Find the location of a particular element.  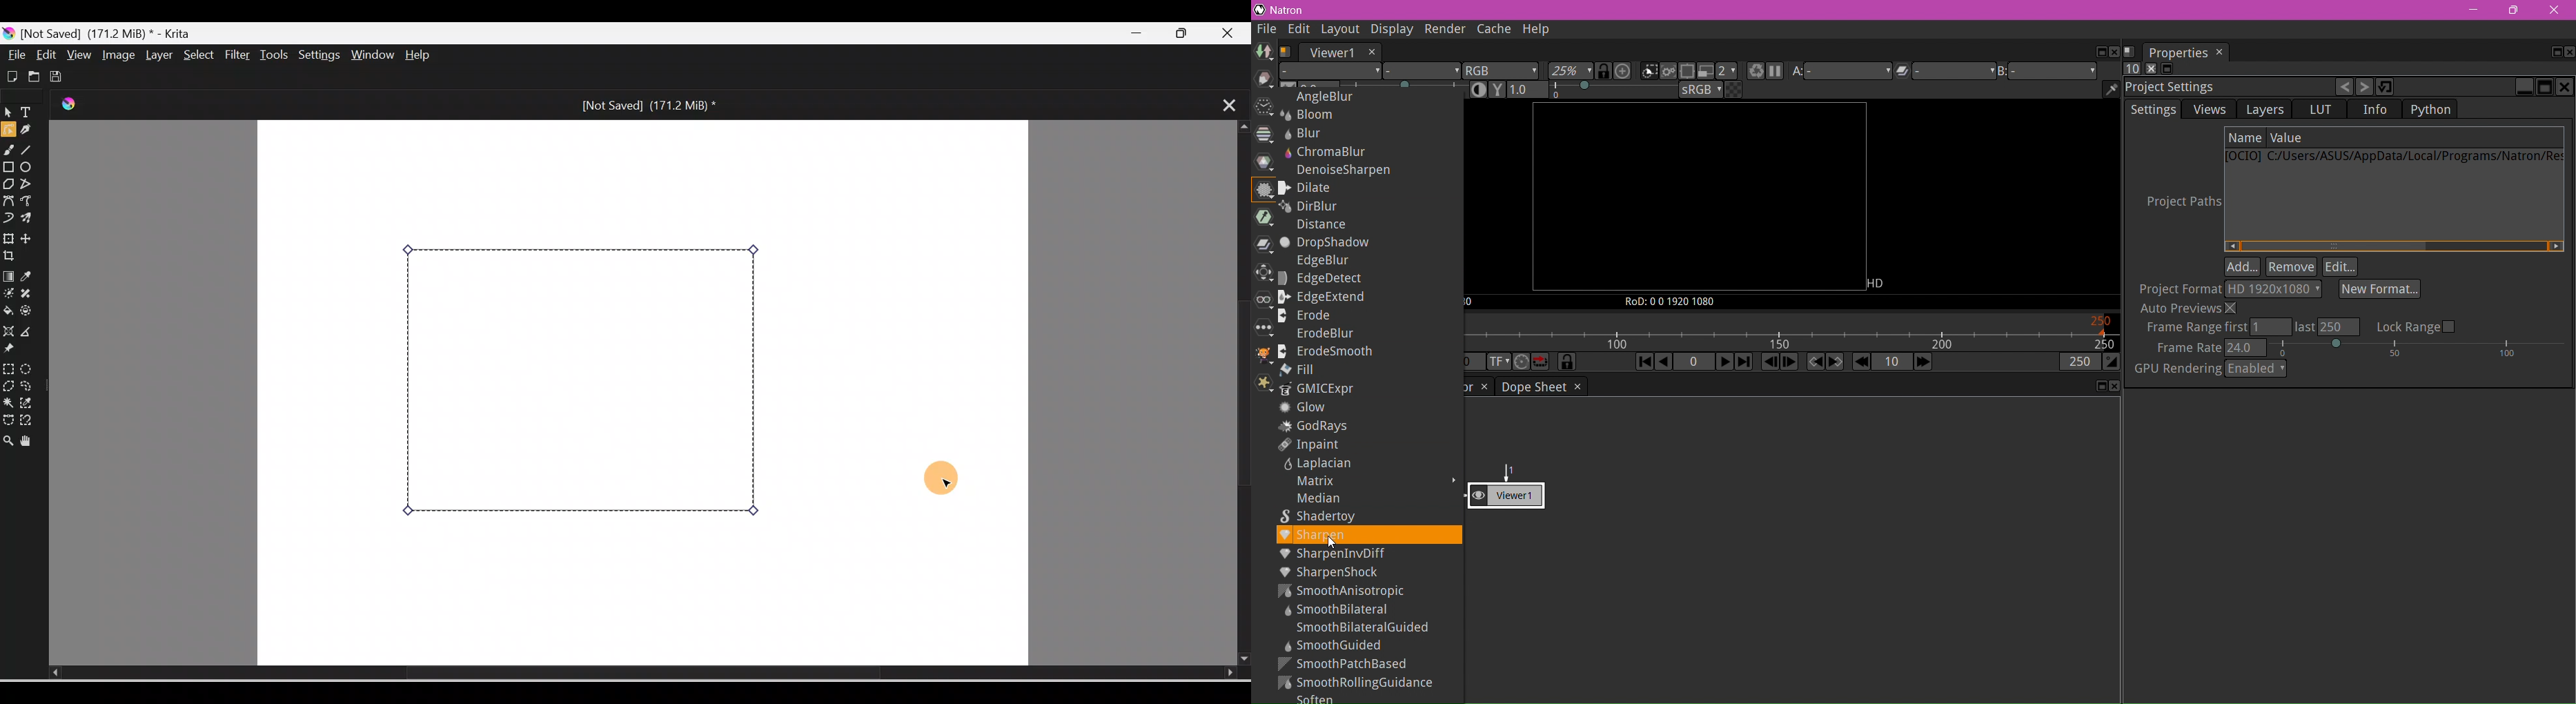

Shadertoy is located at coordinates (1325, 517).